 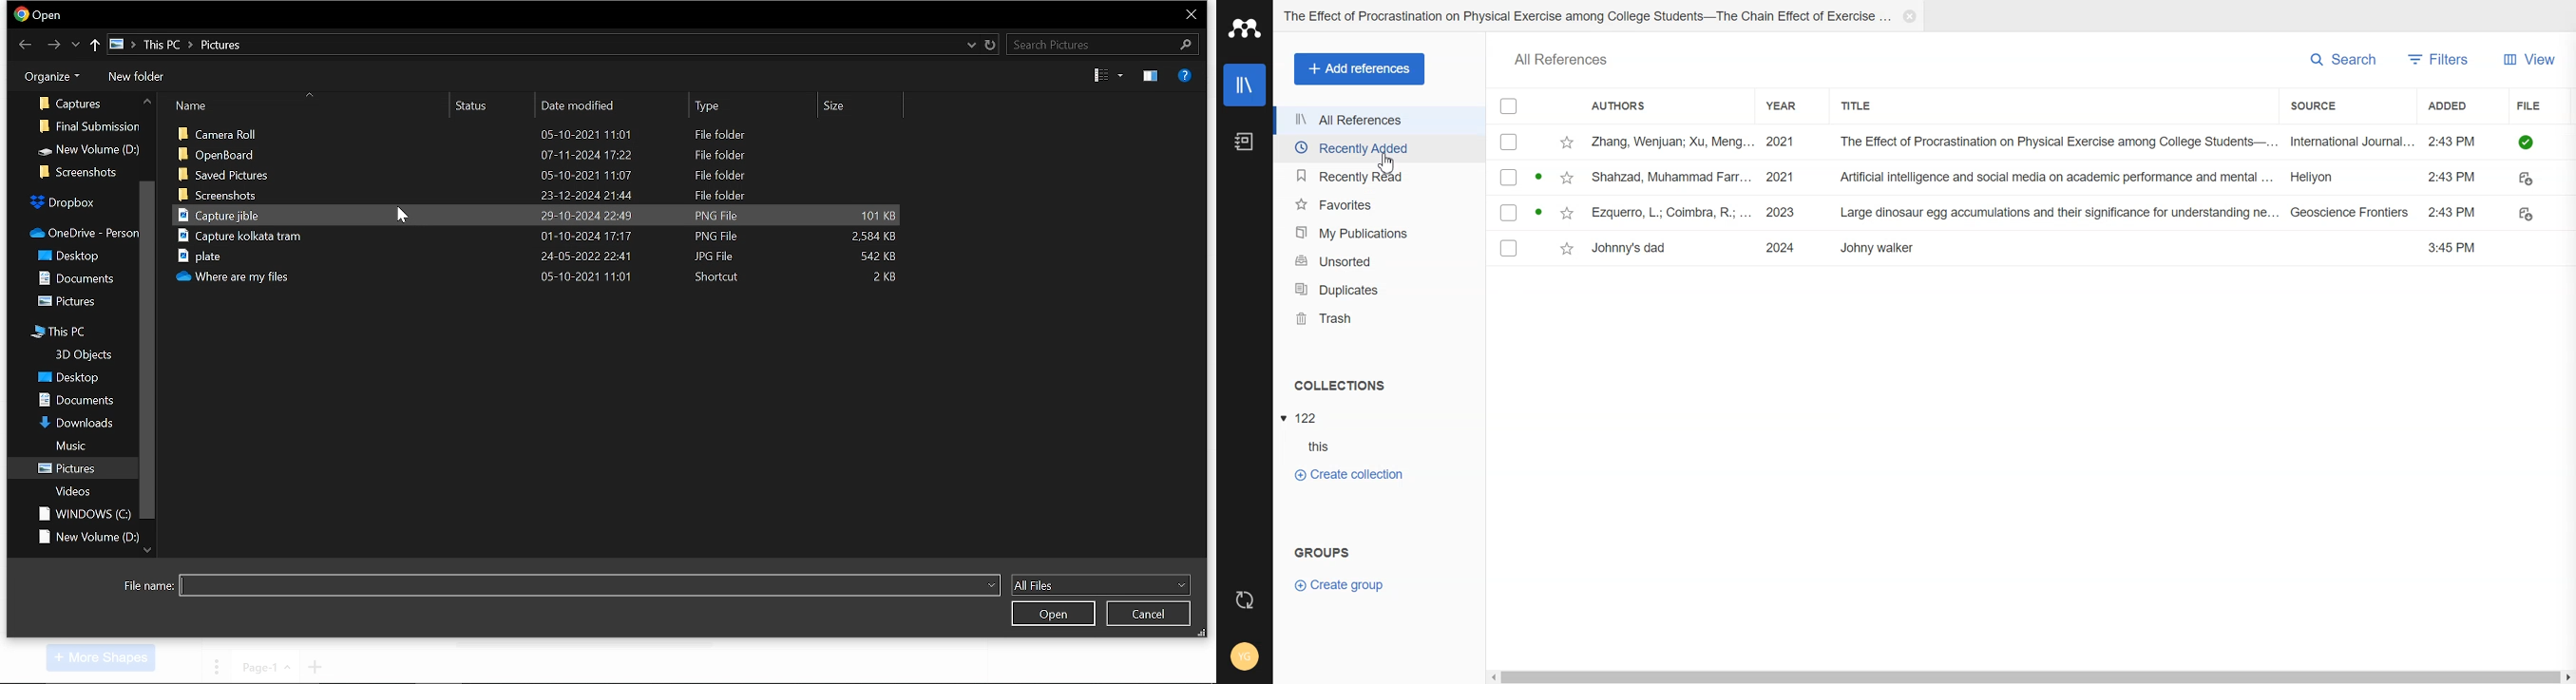 What do you see at coordinates (1377, 205) in the screenshot?
I see `Favorites` at bounding box center [1377, 205].